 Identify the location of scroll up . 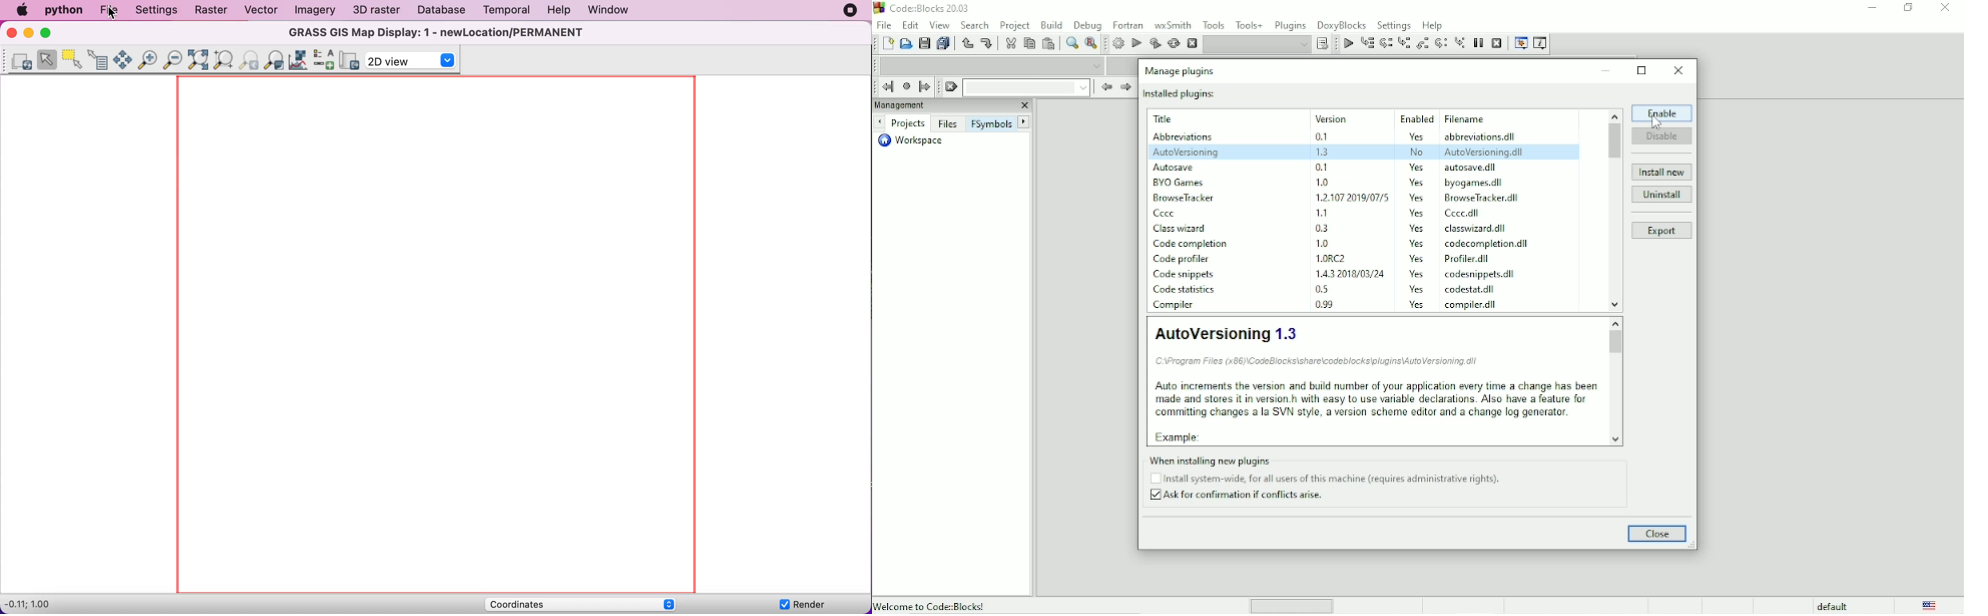
(1614, 322).